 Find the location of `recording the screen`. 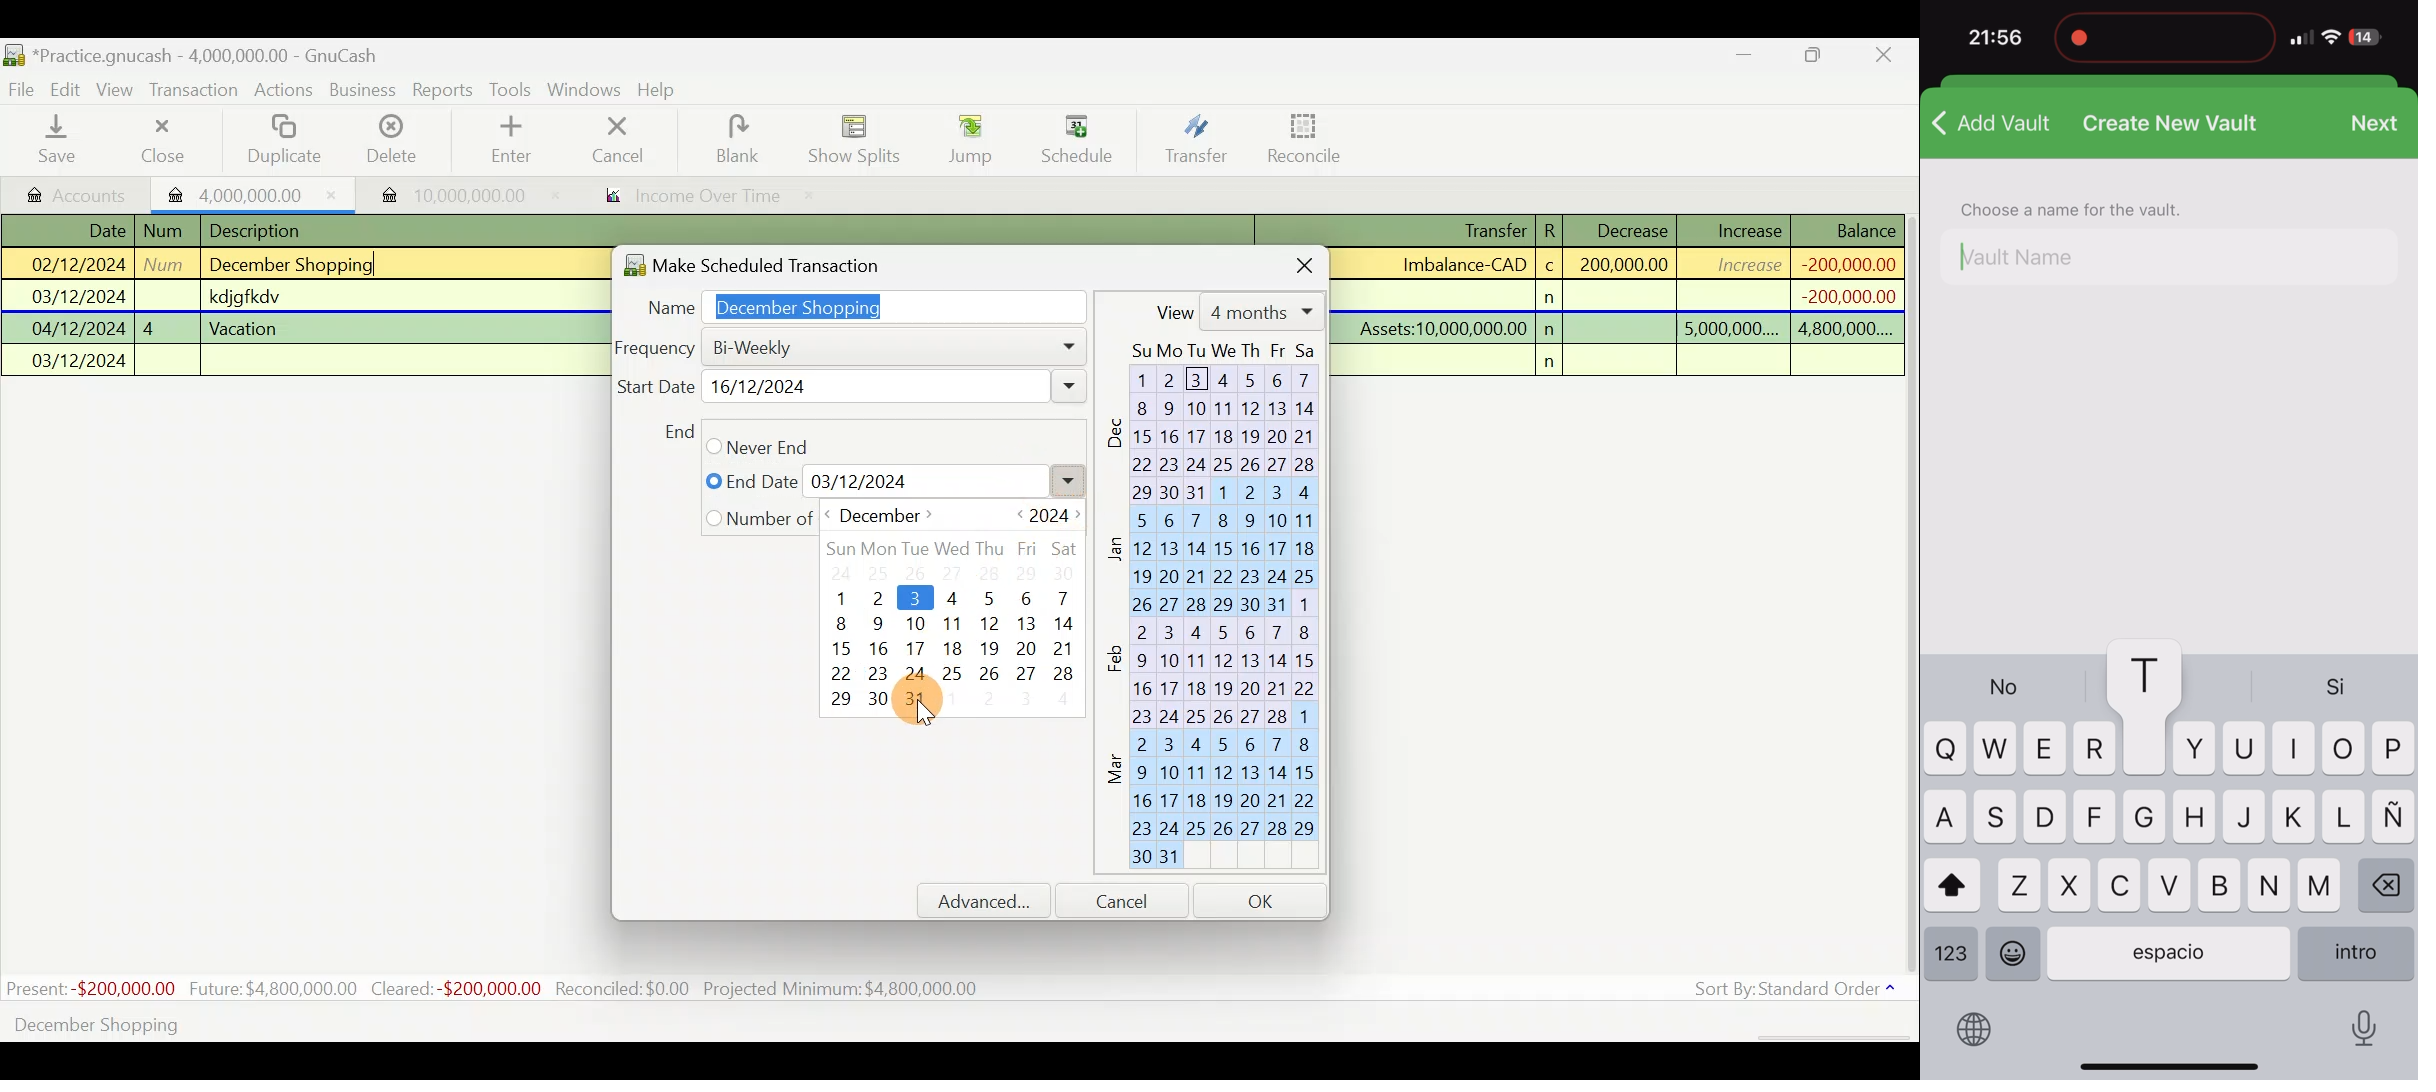

recording the screen is located at coordinates (2079, 35).